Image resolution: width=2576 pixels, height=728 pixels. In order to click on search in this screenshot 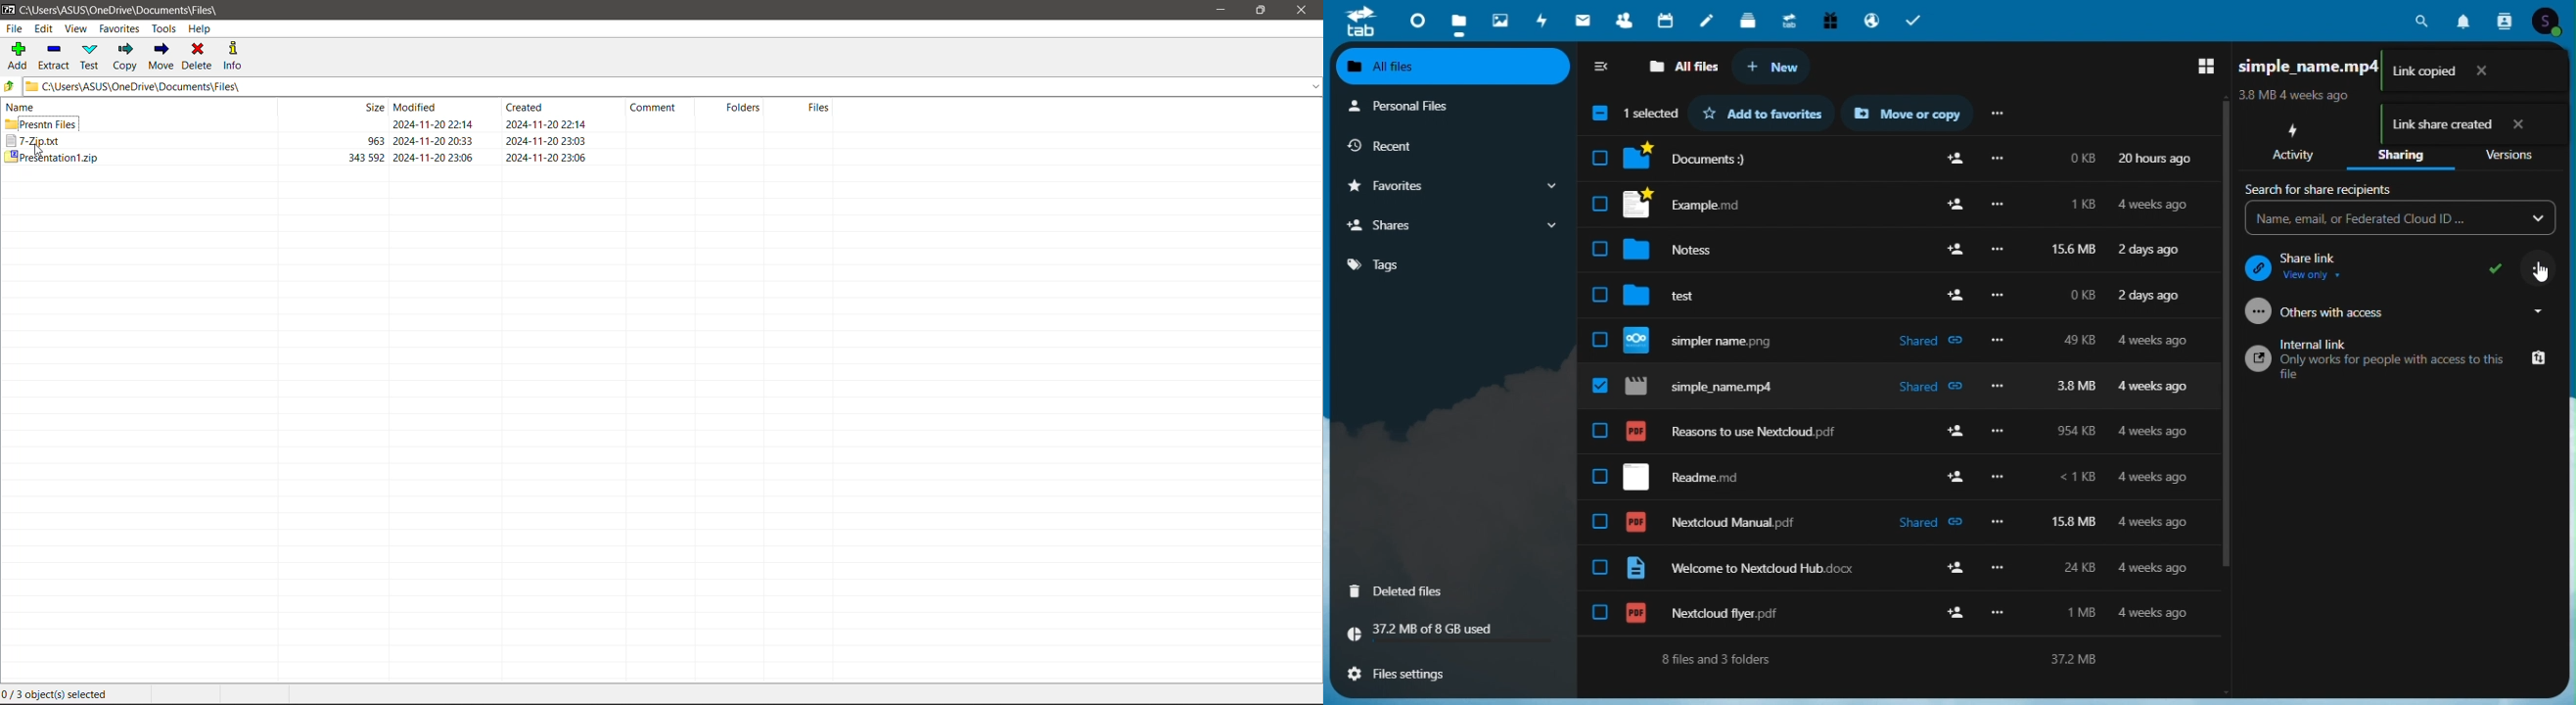, I will do `click(2325, 190)`.